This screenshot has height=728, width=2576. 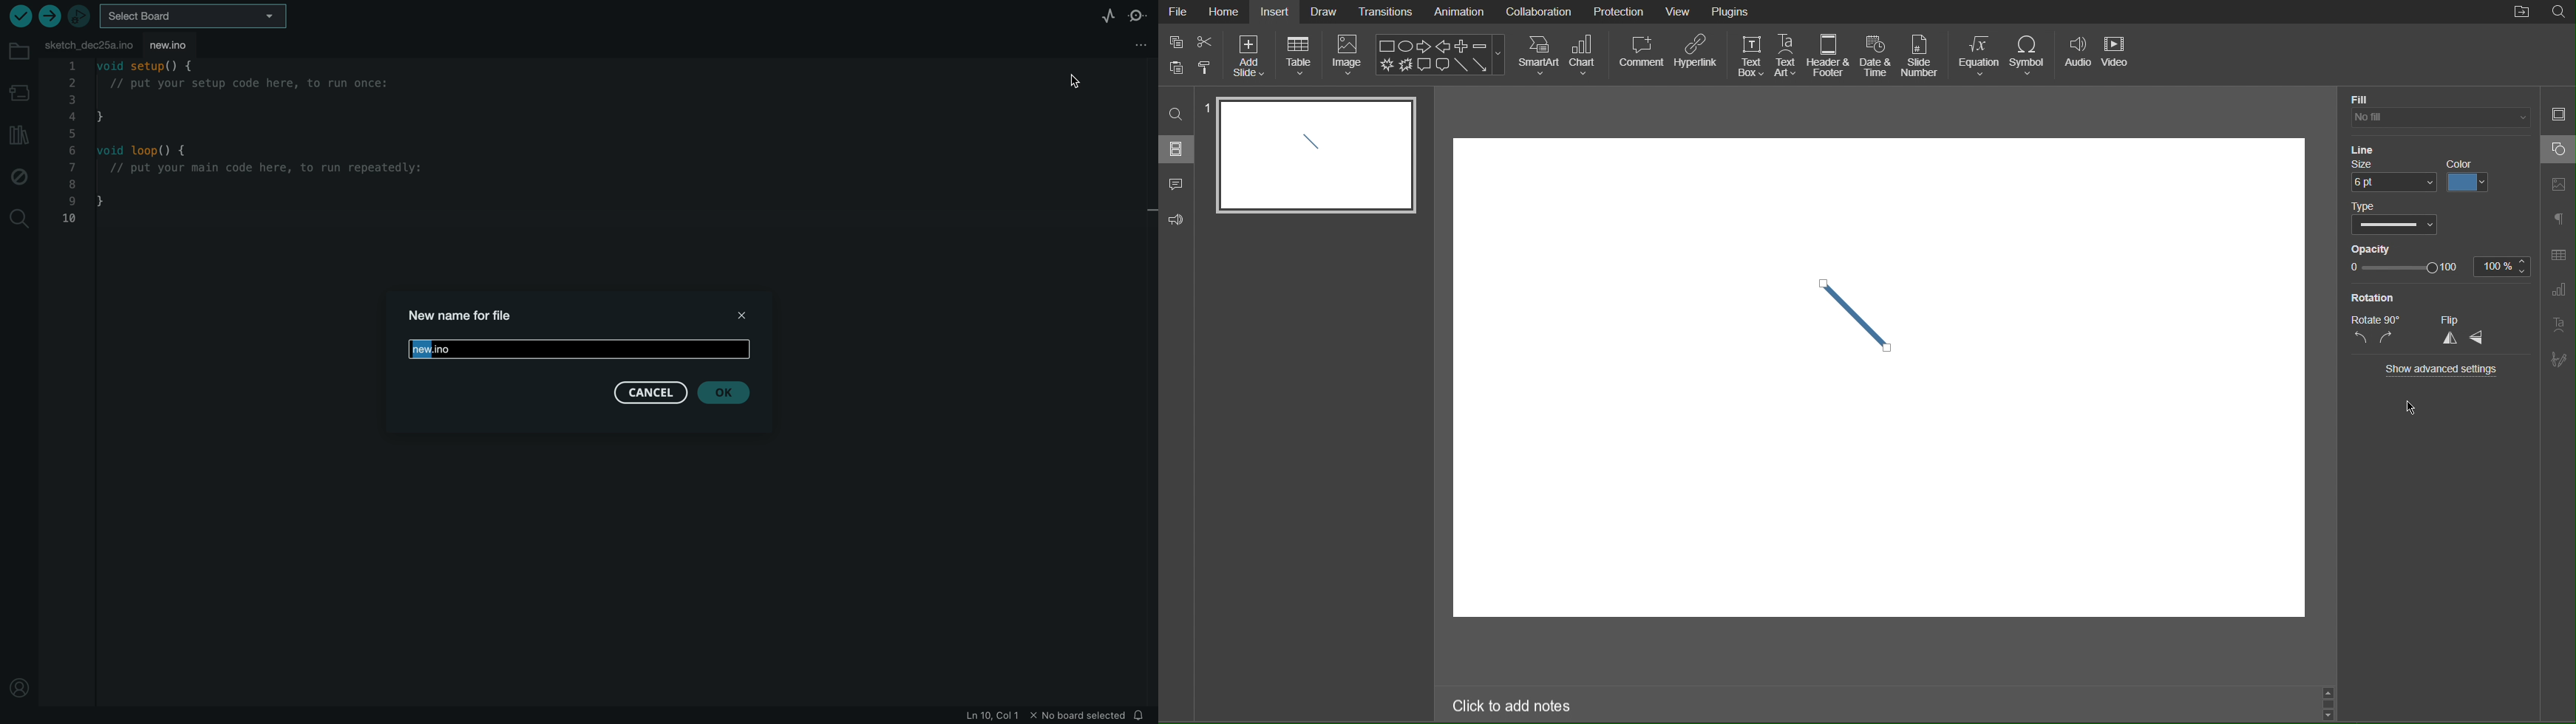 What do you see at coordinates (2481, 340) in the screenshot?
I see `Horizontal Flip` at bounding box center [2481, 340].